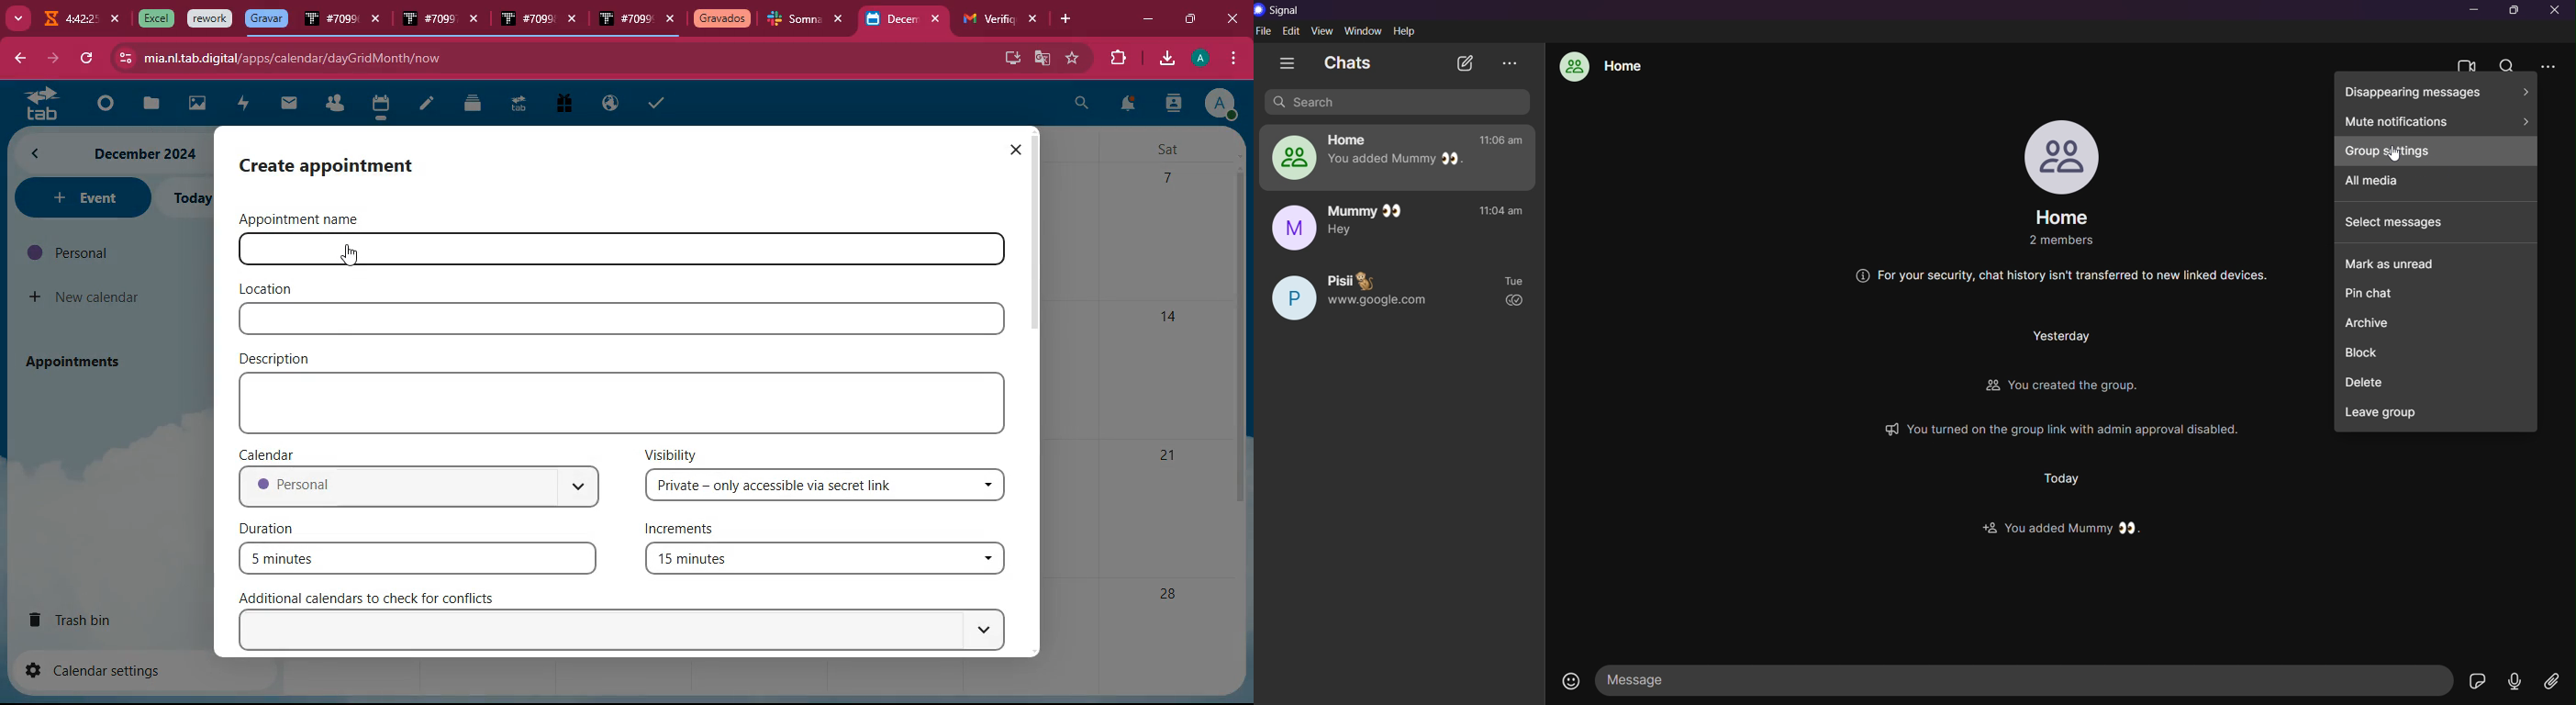  Describe the element at coordinates (86, 59) in the screenshot. I see `refresh` at that location.